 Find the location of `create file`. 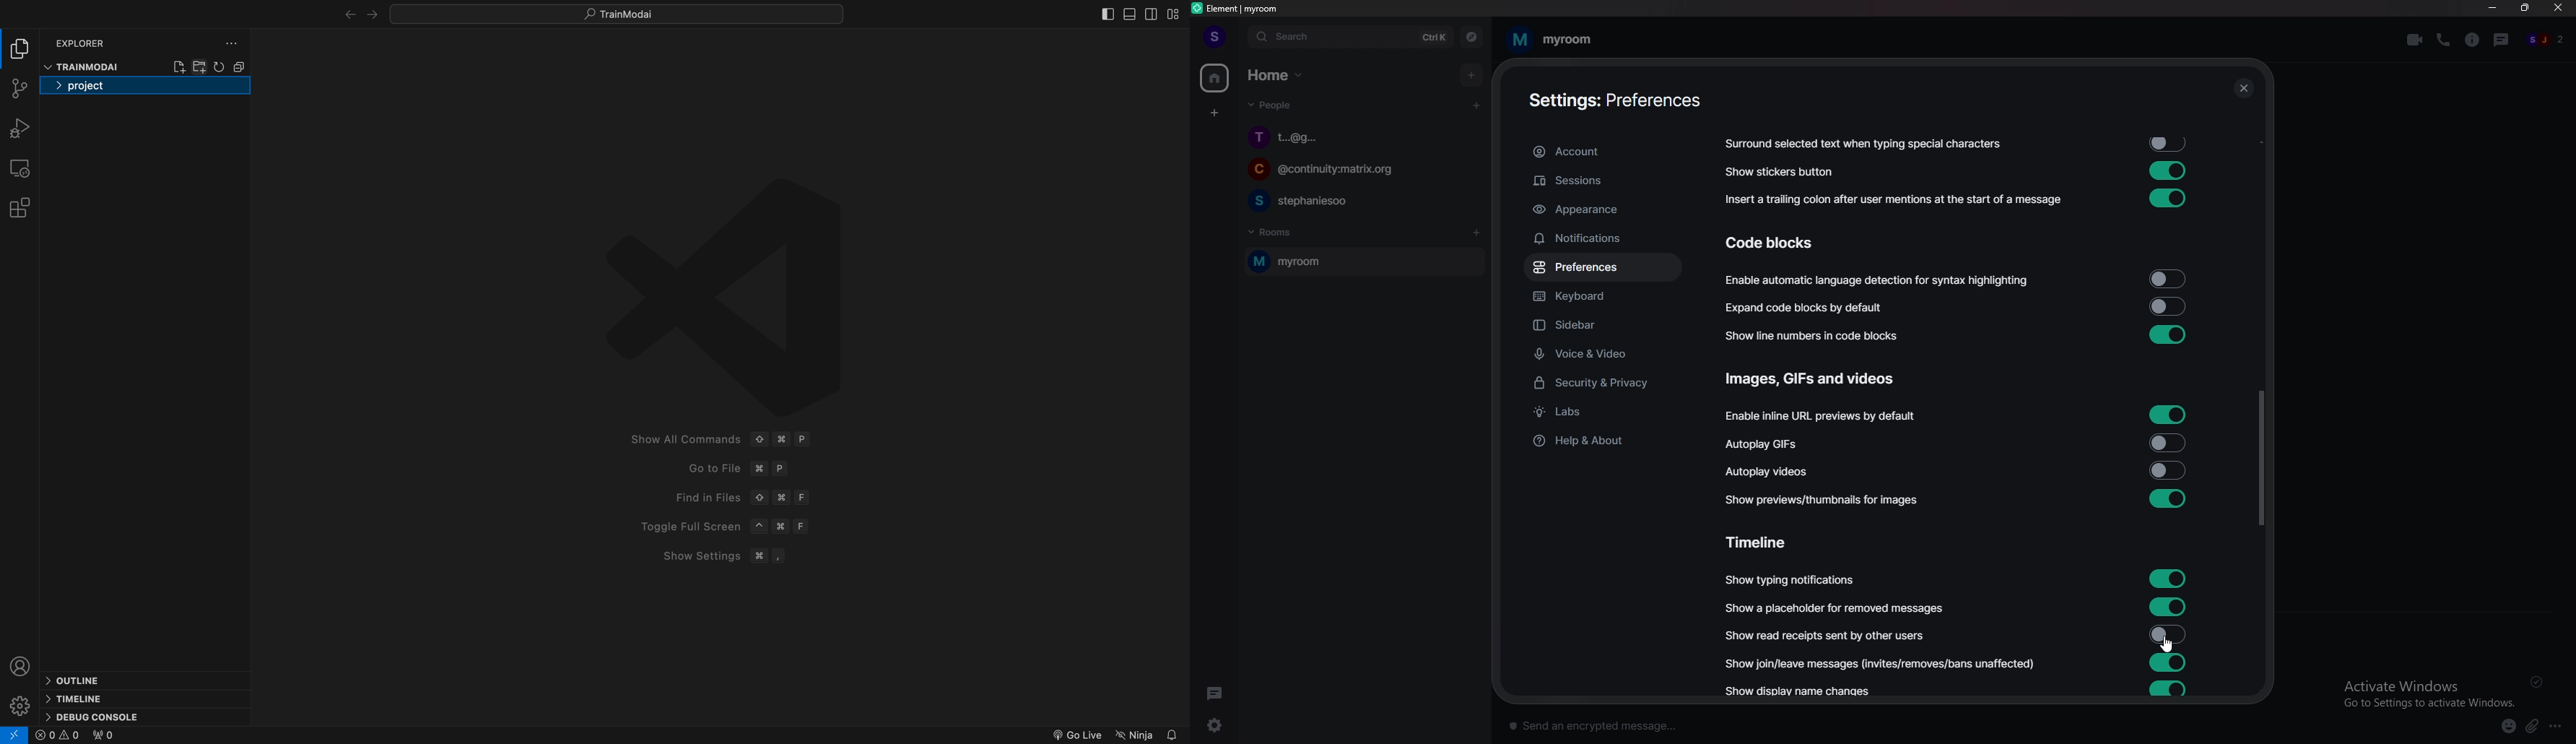

create file is located at coordinates (179, 65).